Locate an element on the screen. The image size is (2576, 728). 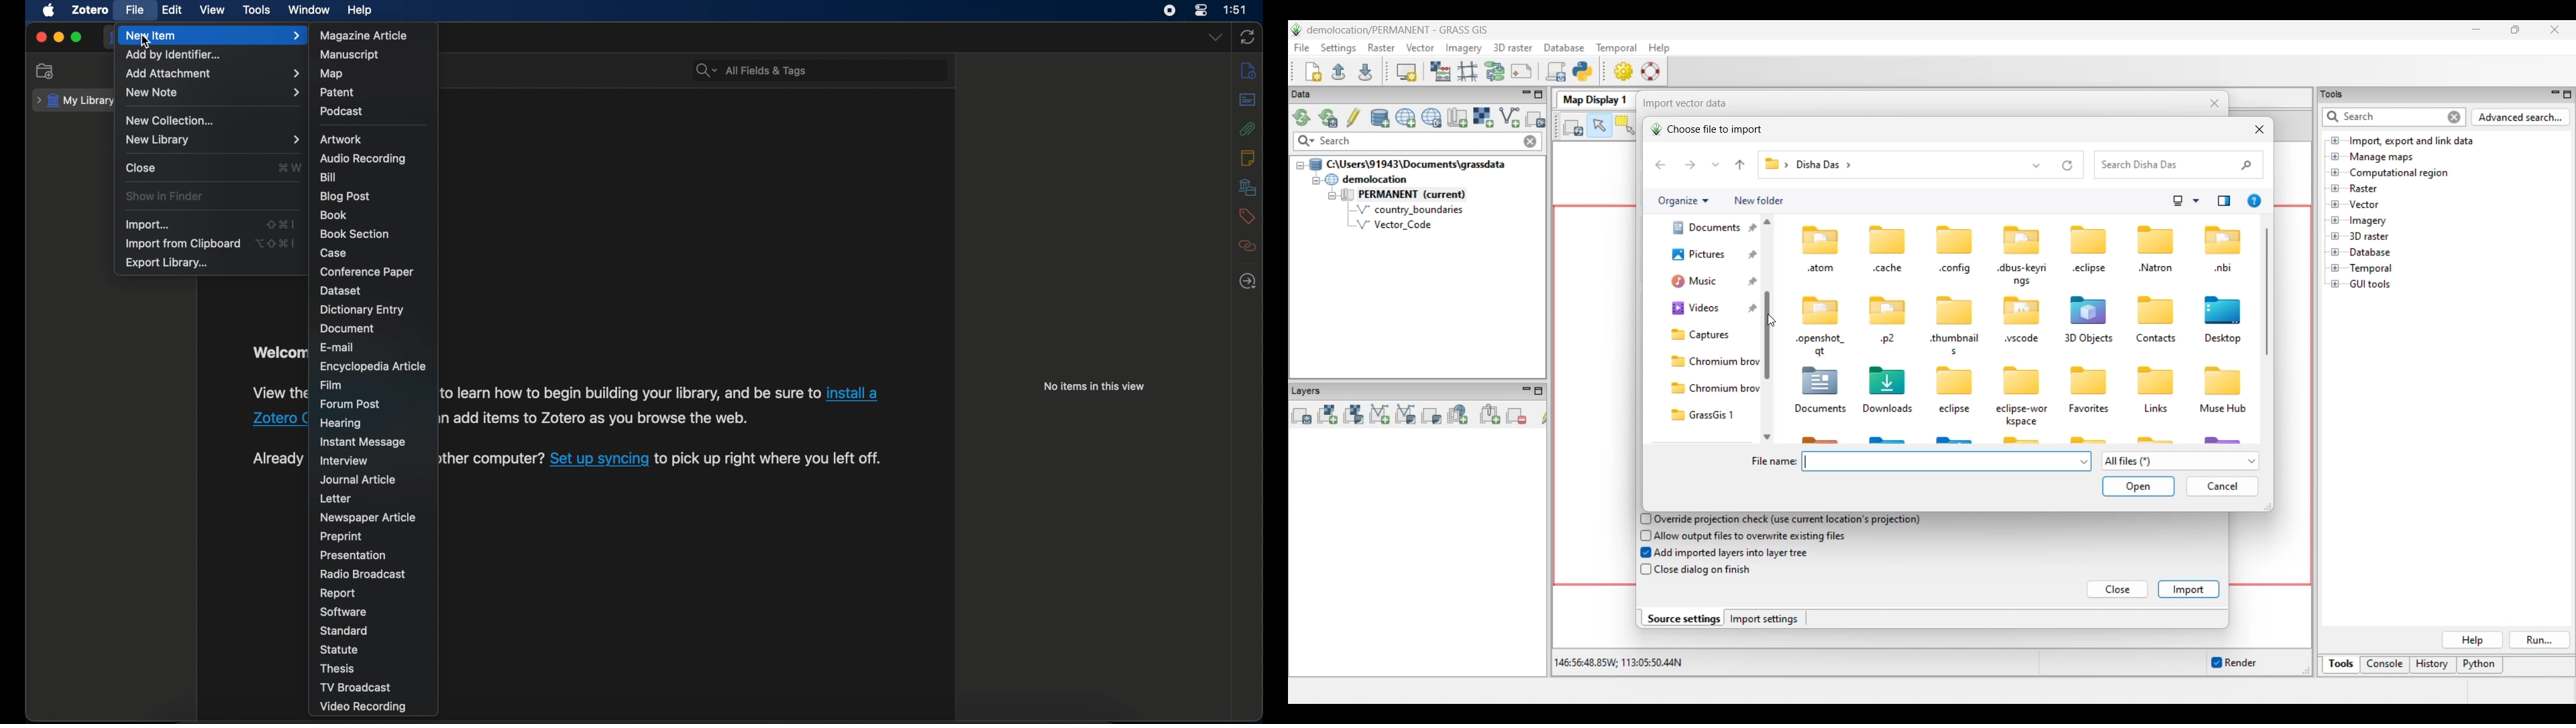
help is located at coordinates (361, 11).